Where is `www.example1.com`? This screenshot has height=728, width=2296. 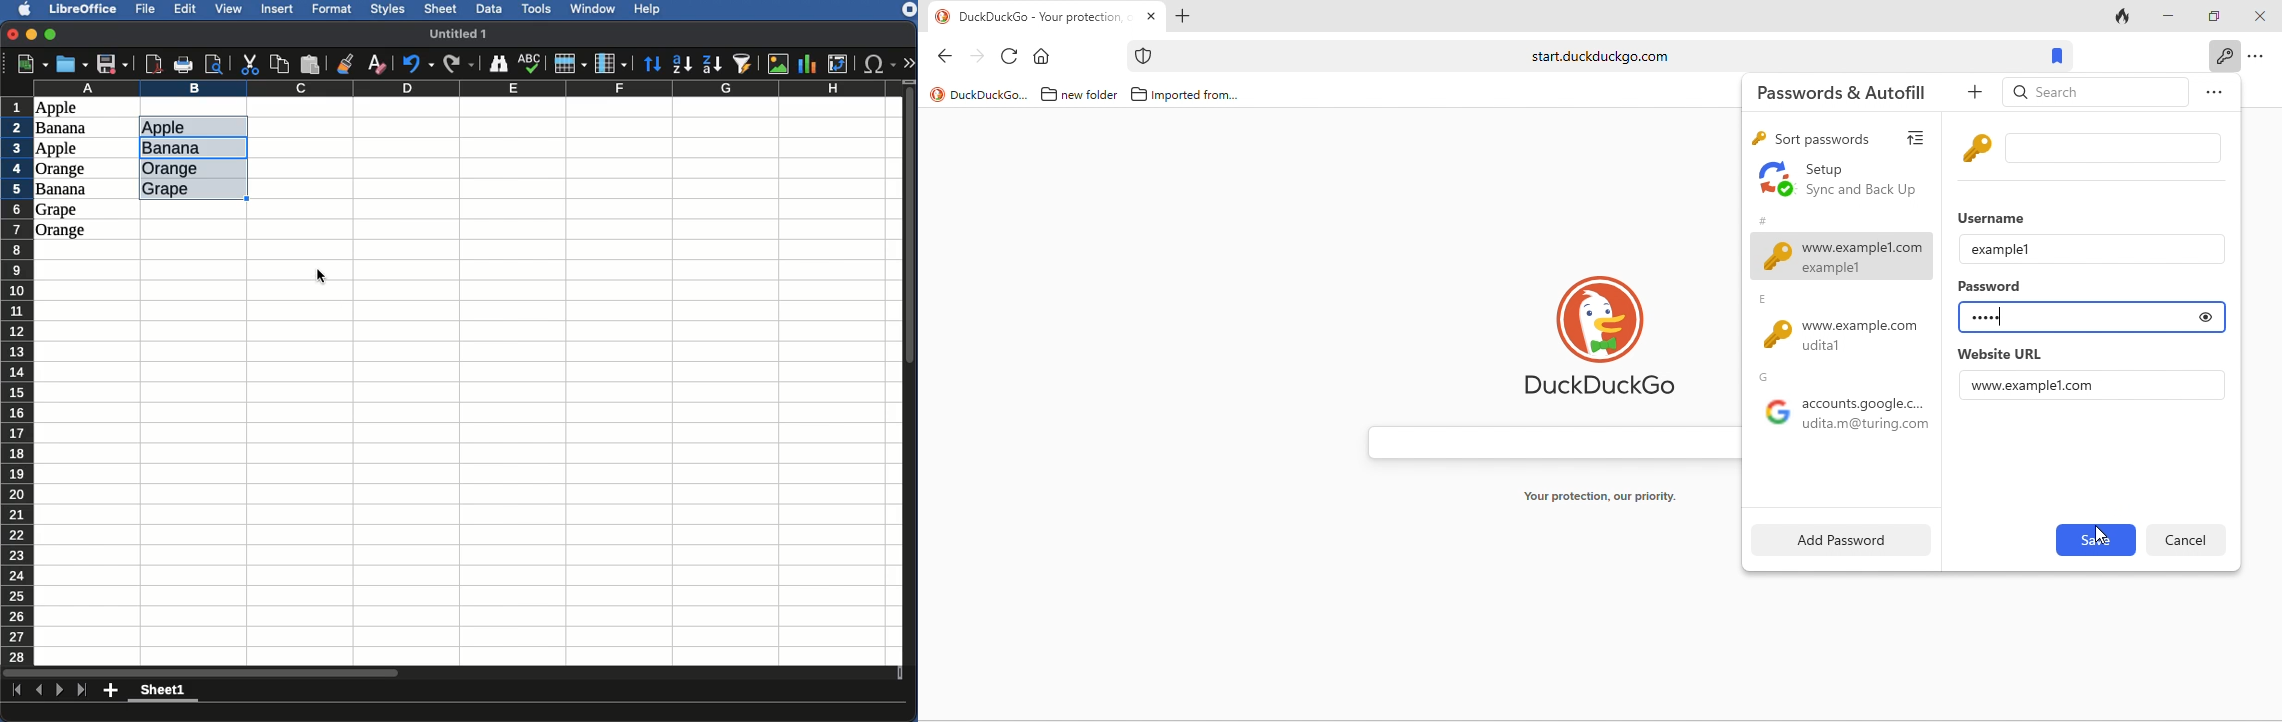 www.example1.com is located at coordinates (1842, 256).